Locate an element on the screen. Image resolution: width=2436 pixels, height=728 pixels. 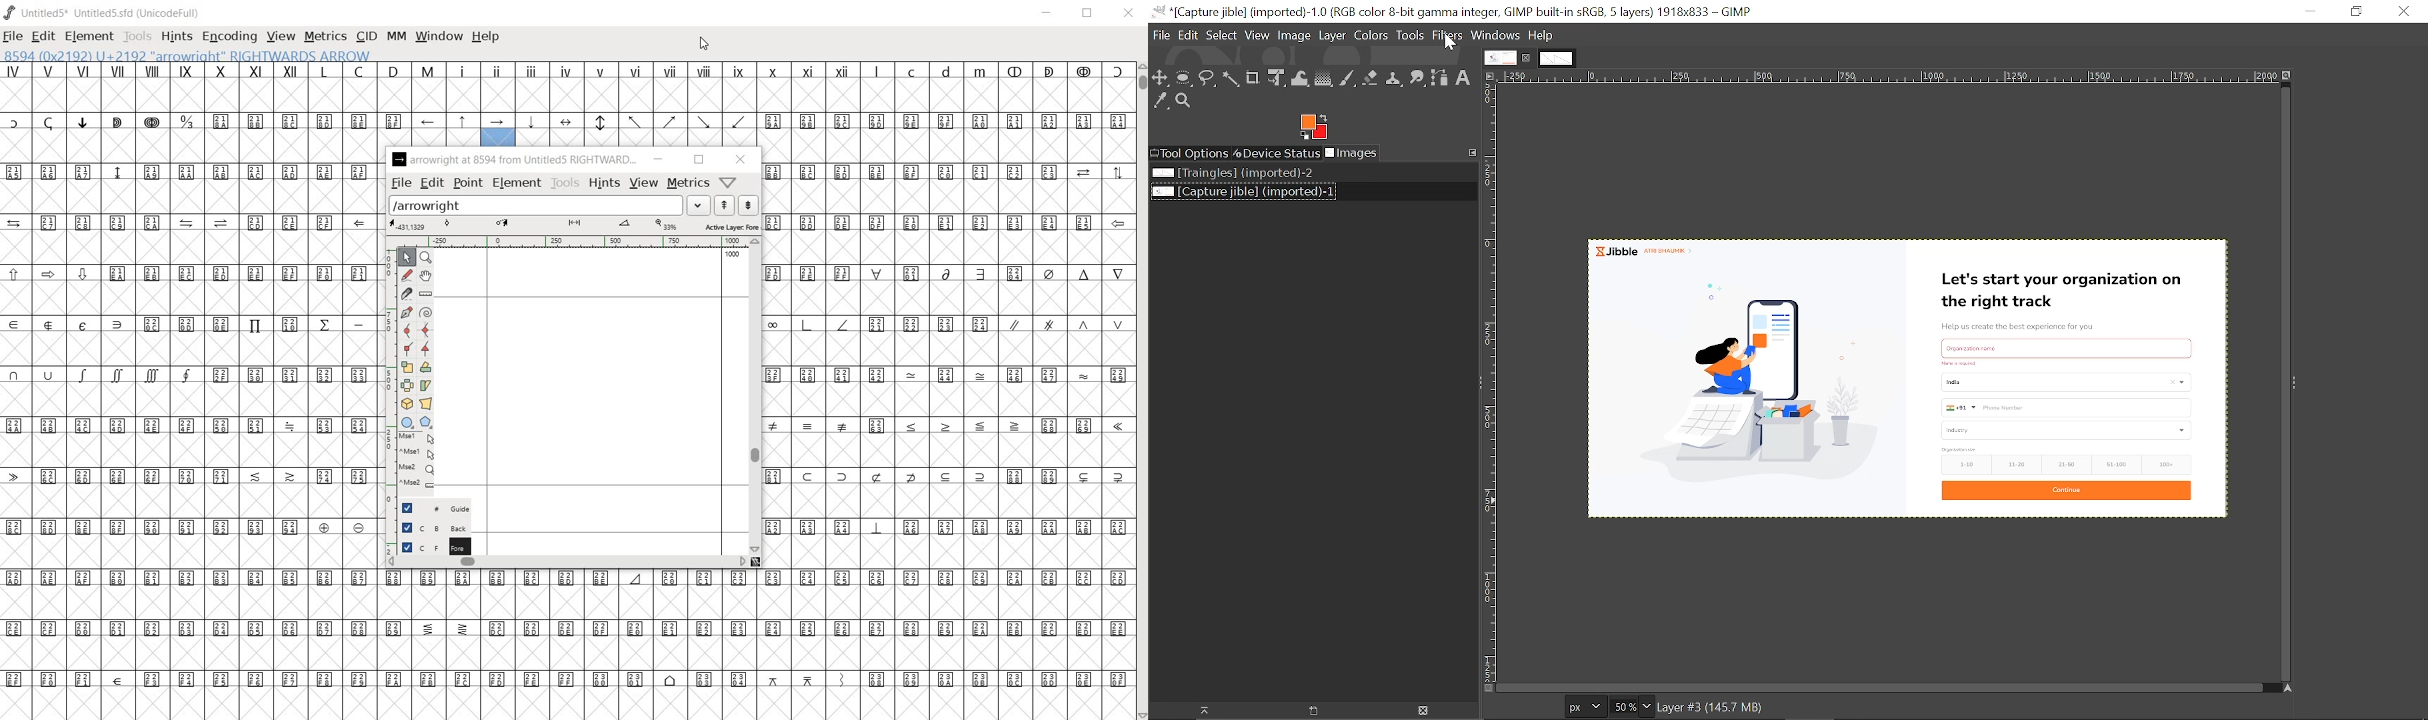
restore is located at coordinates (697, 160).